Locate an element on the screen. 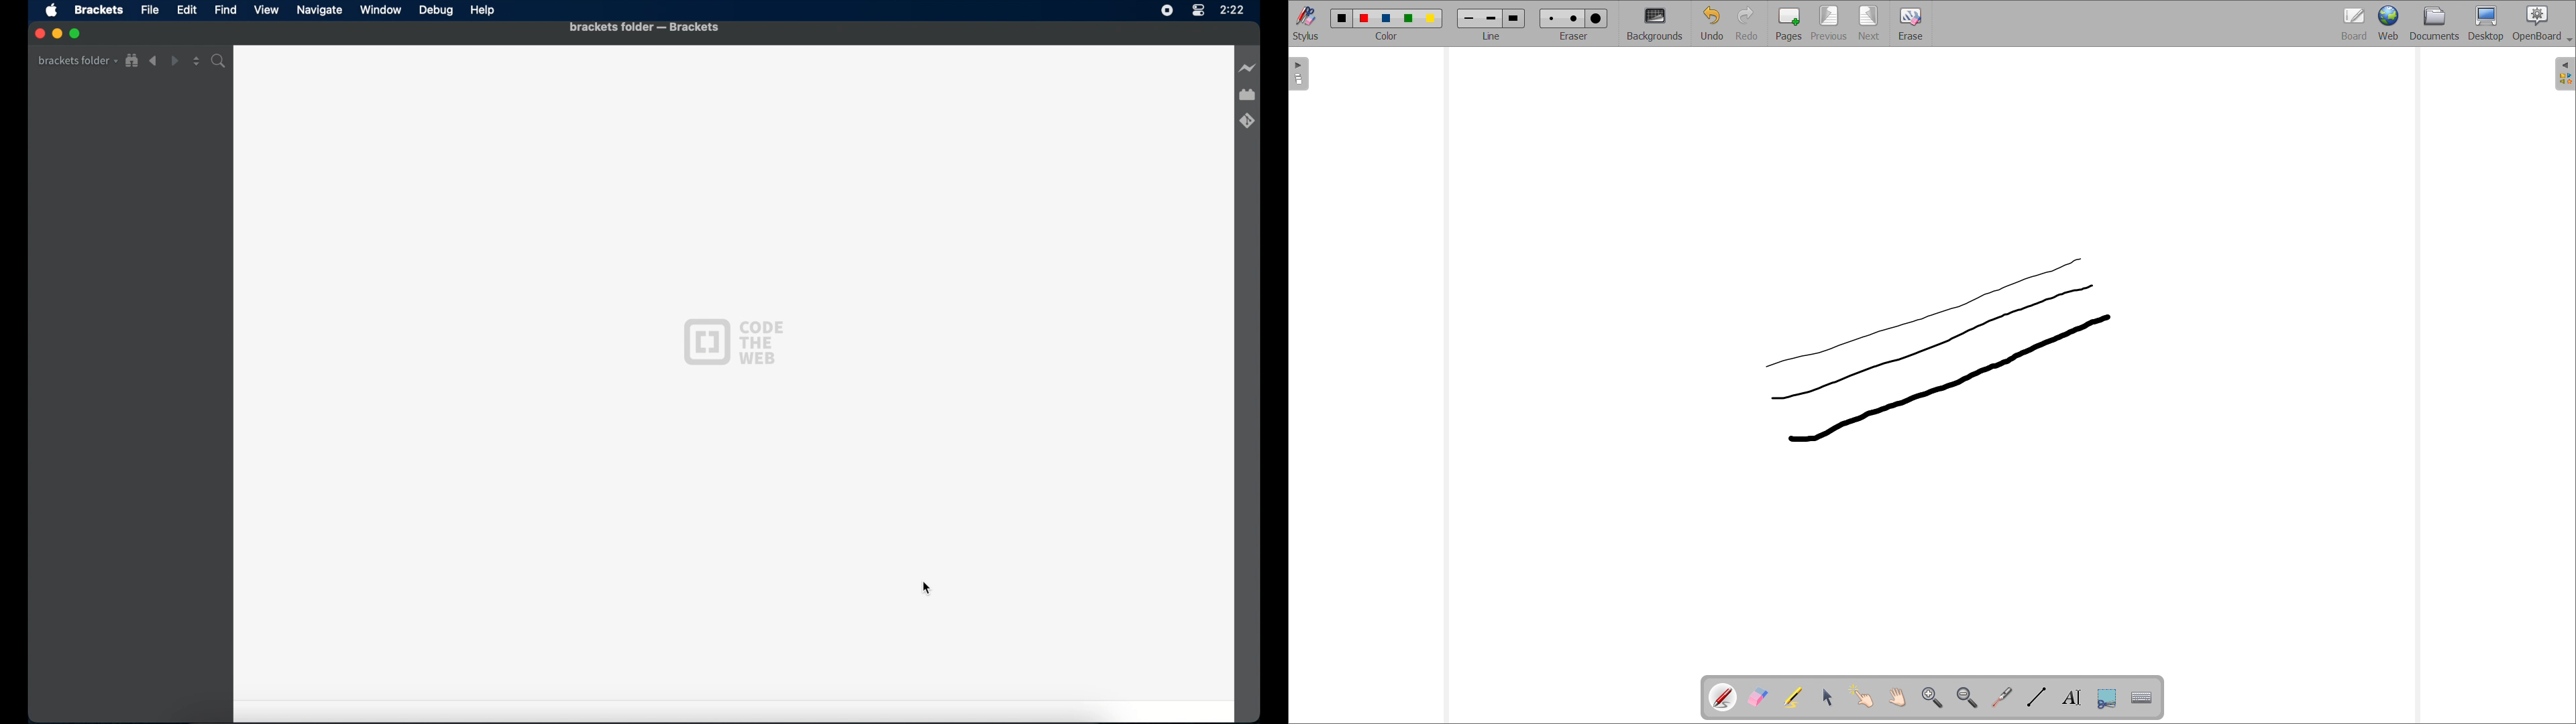 This screenshot has width=2576, height=728. apple icon is located at coordinates (53, 11).